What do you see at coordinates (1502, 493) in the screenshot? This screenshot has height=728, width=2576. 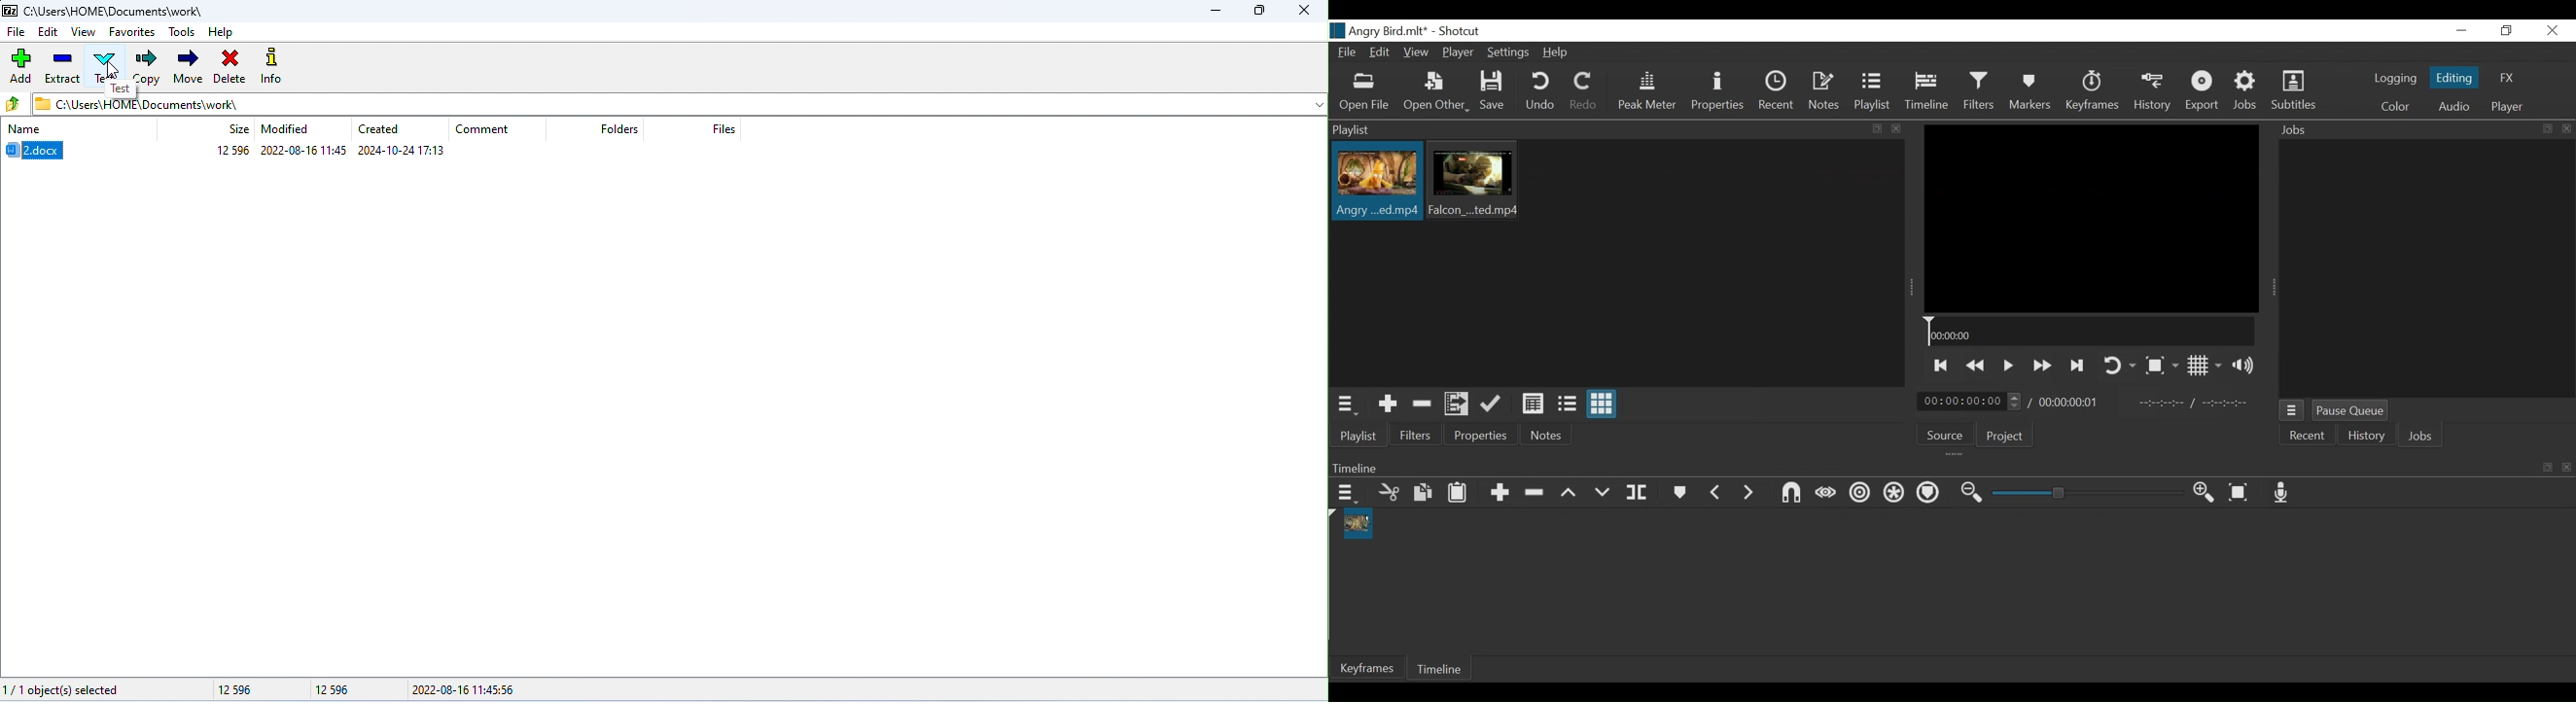 I see `Append` at bounding box center [1502, 493].